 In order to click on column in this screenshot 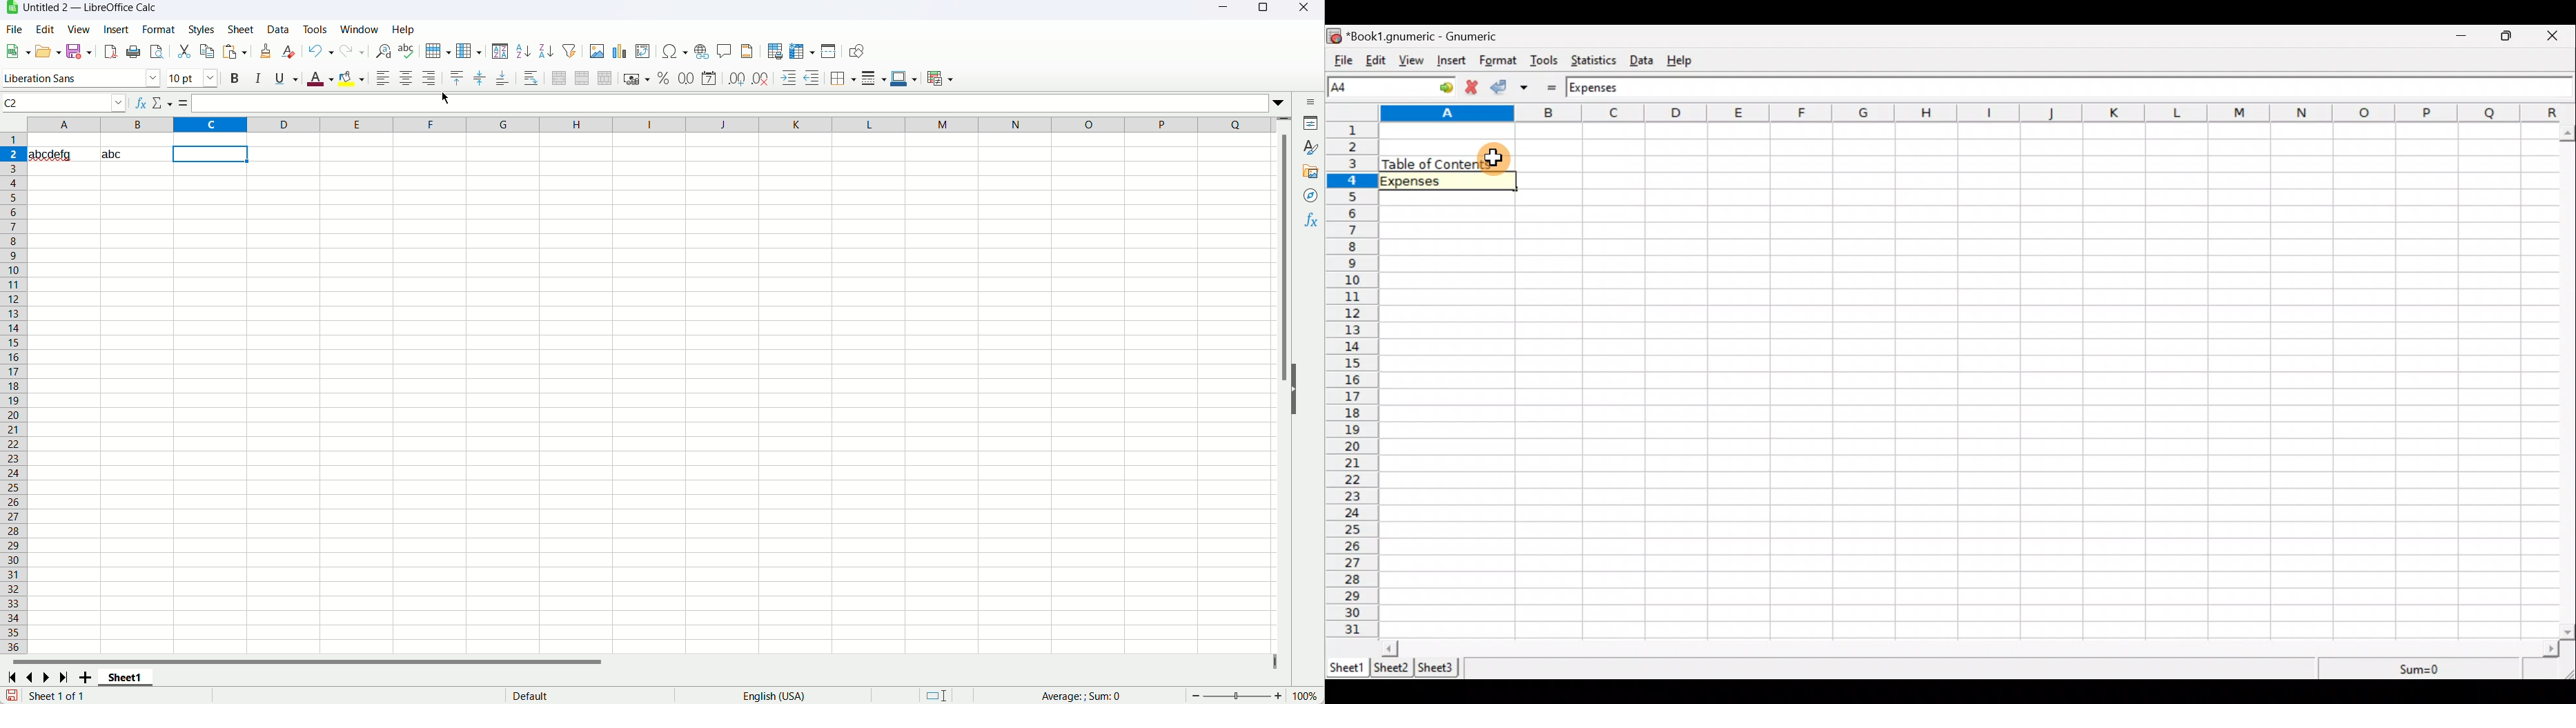, I will do `click(471, 51)`.